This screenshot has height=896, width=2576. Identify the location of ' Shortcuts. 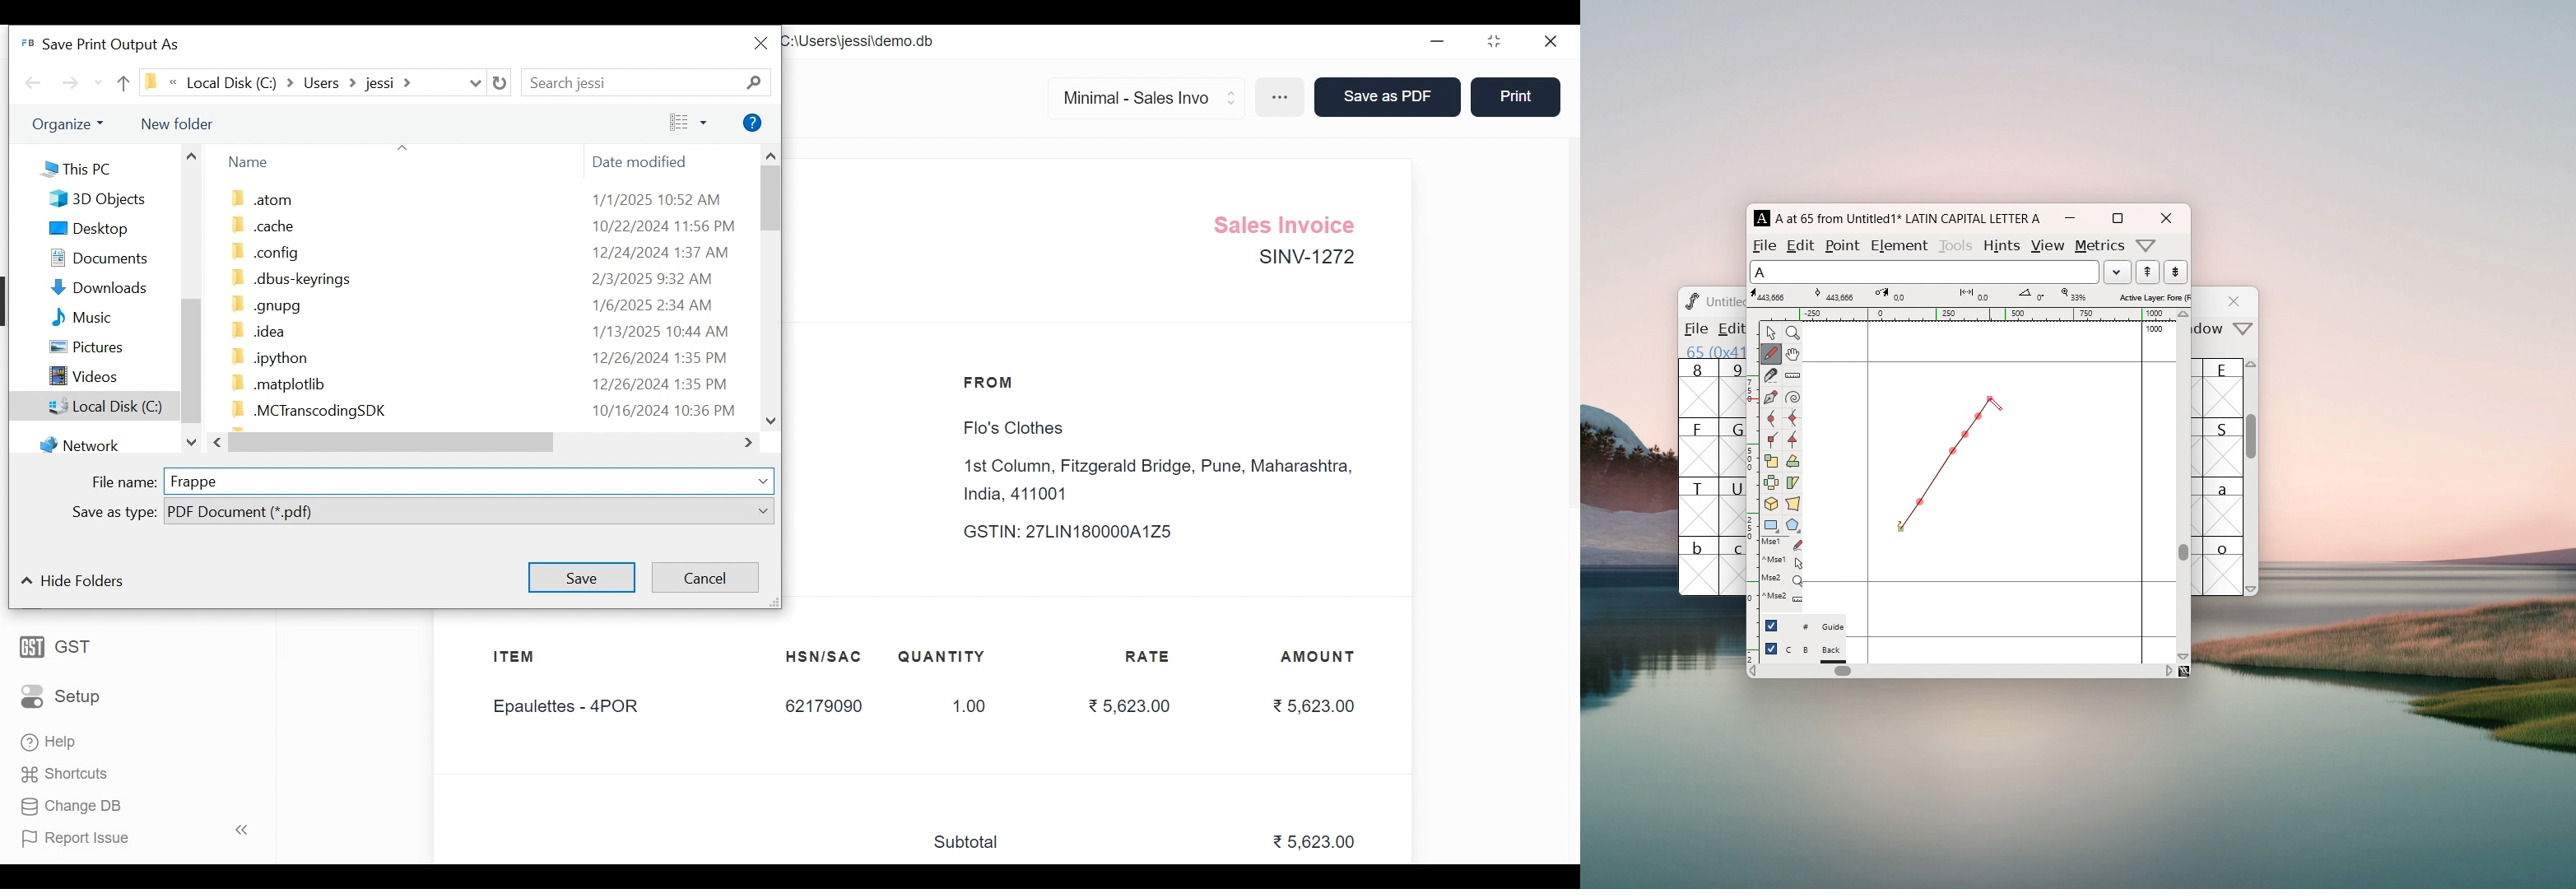
(70, 774).